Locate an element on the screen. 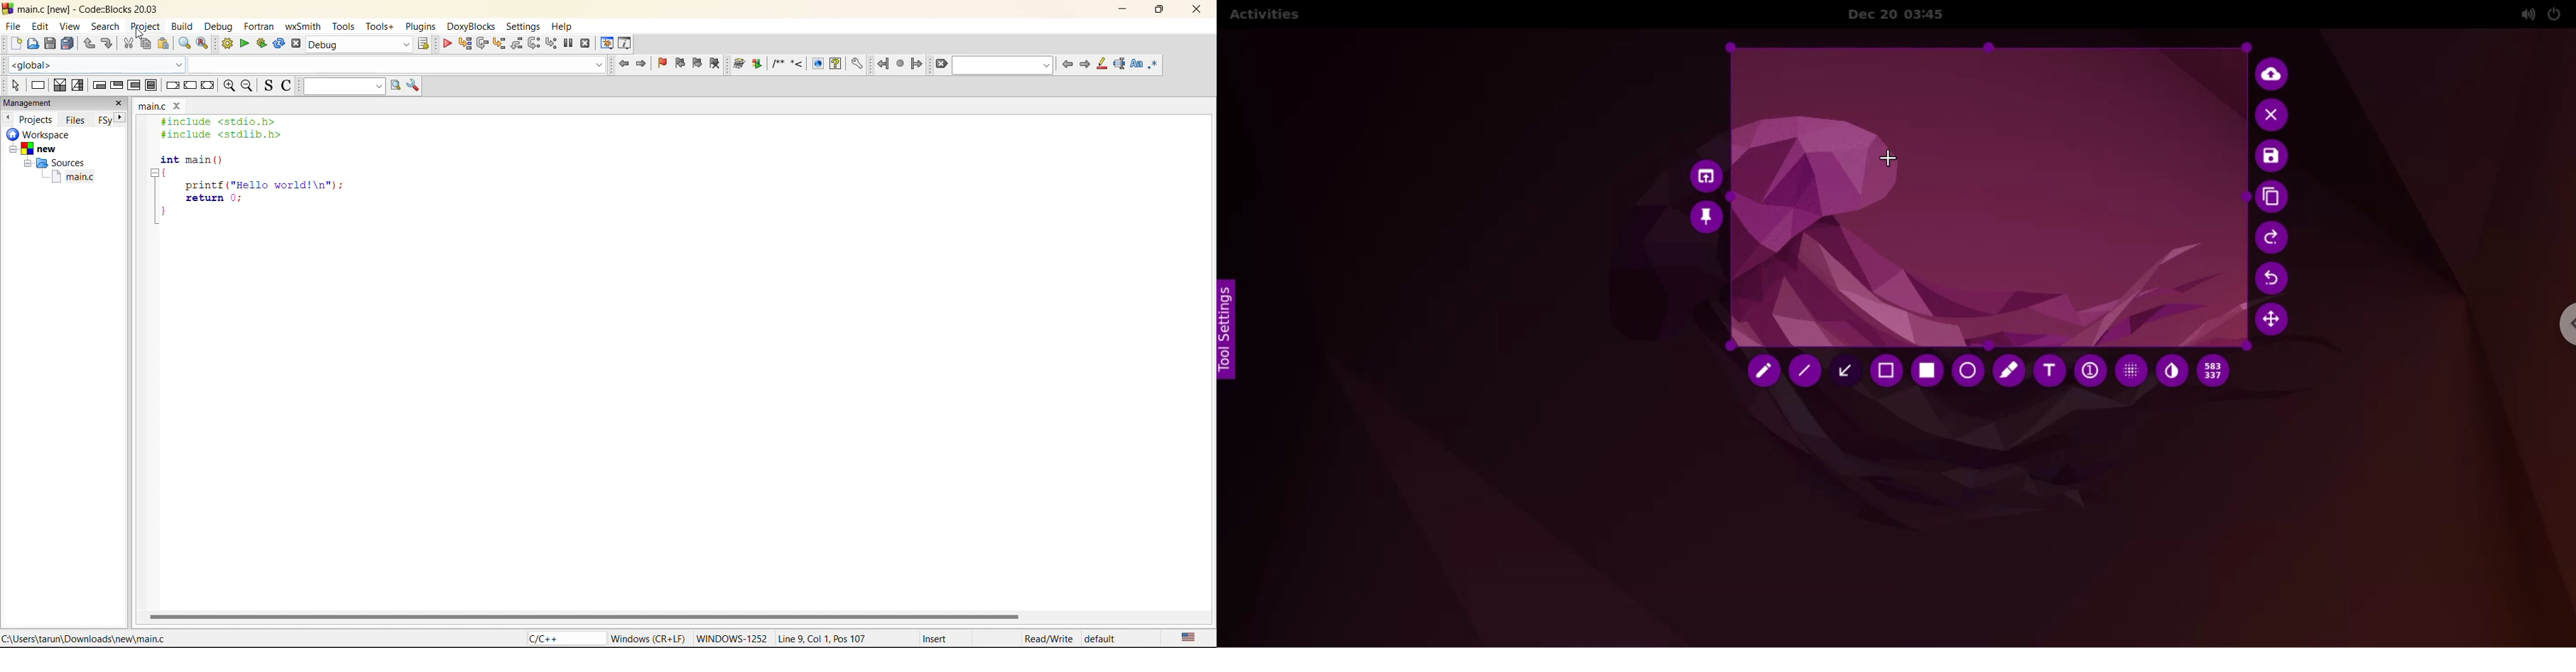 The height and width of the screenshot is (672, 2576). pin is located at coordinates (1707, 217).